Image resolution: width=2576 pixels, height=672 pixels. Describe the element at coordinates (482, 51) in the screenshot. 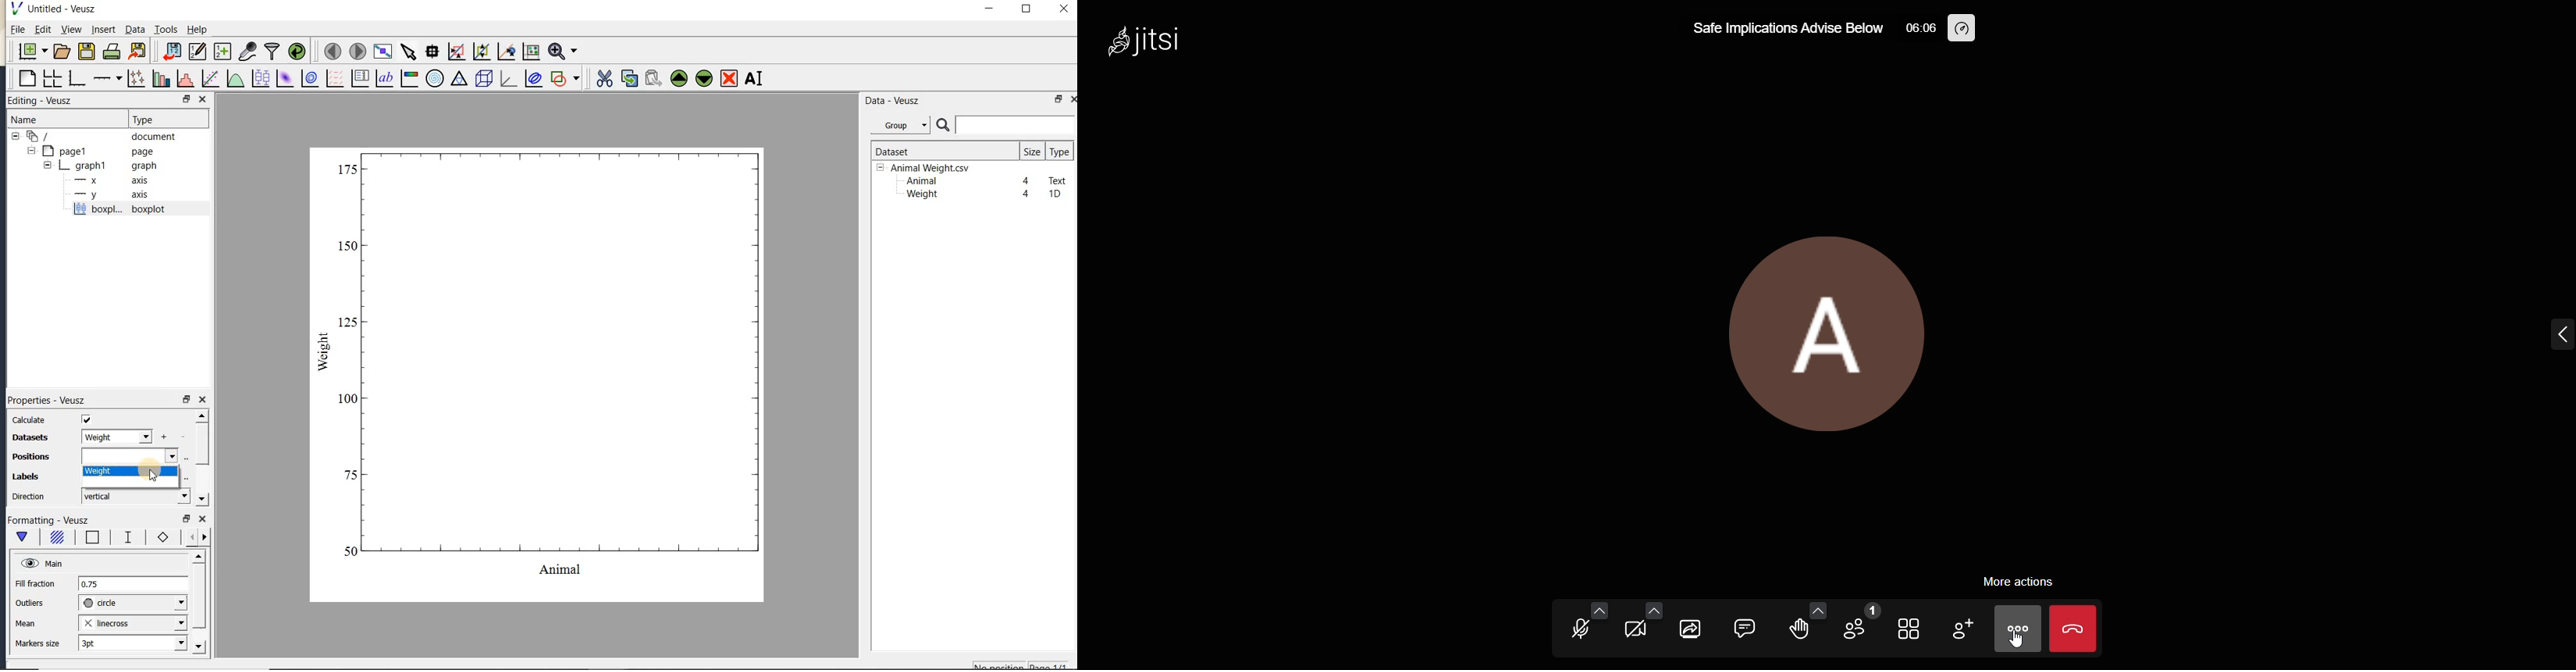

I see `click to zoom out of graph axes` at that location.